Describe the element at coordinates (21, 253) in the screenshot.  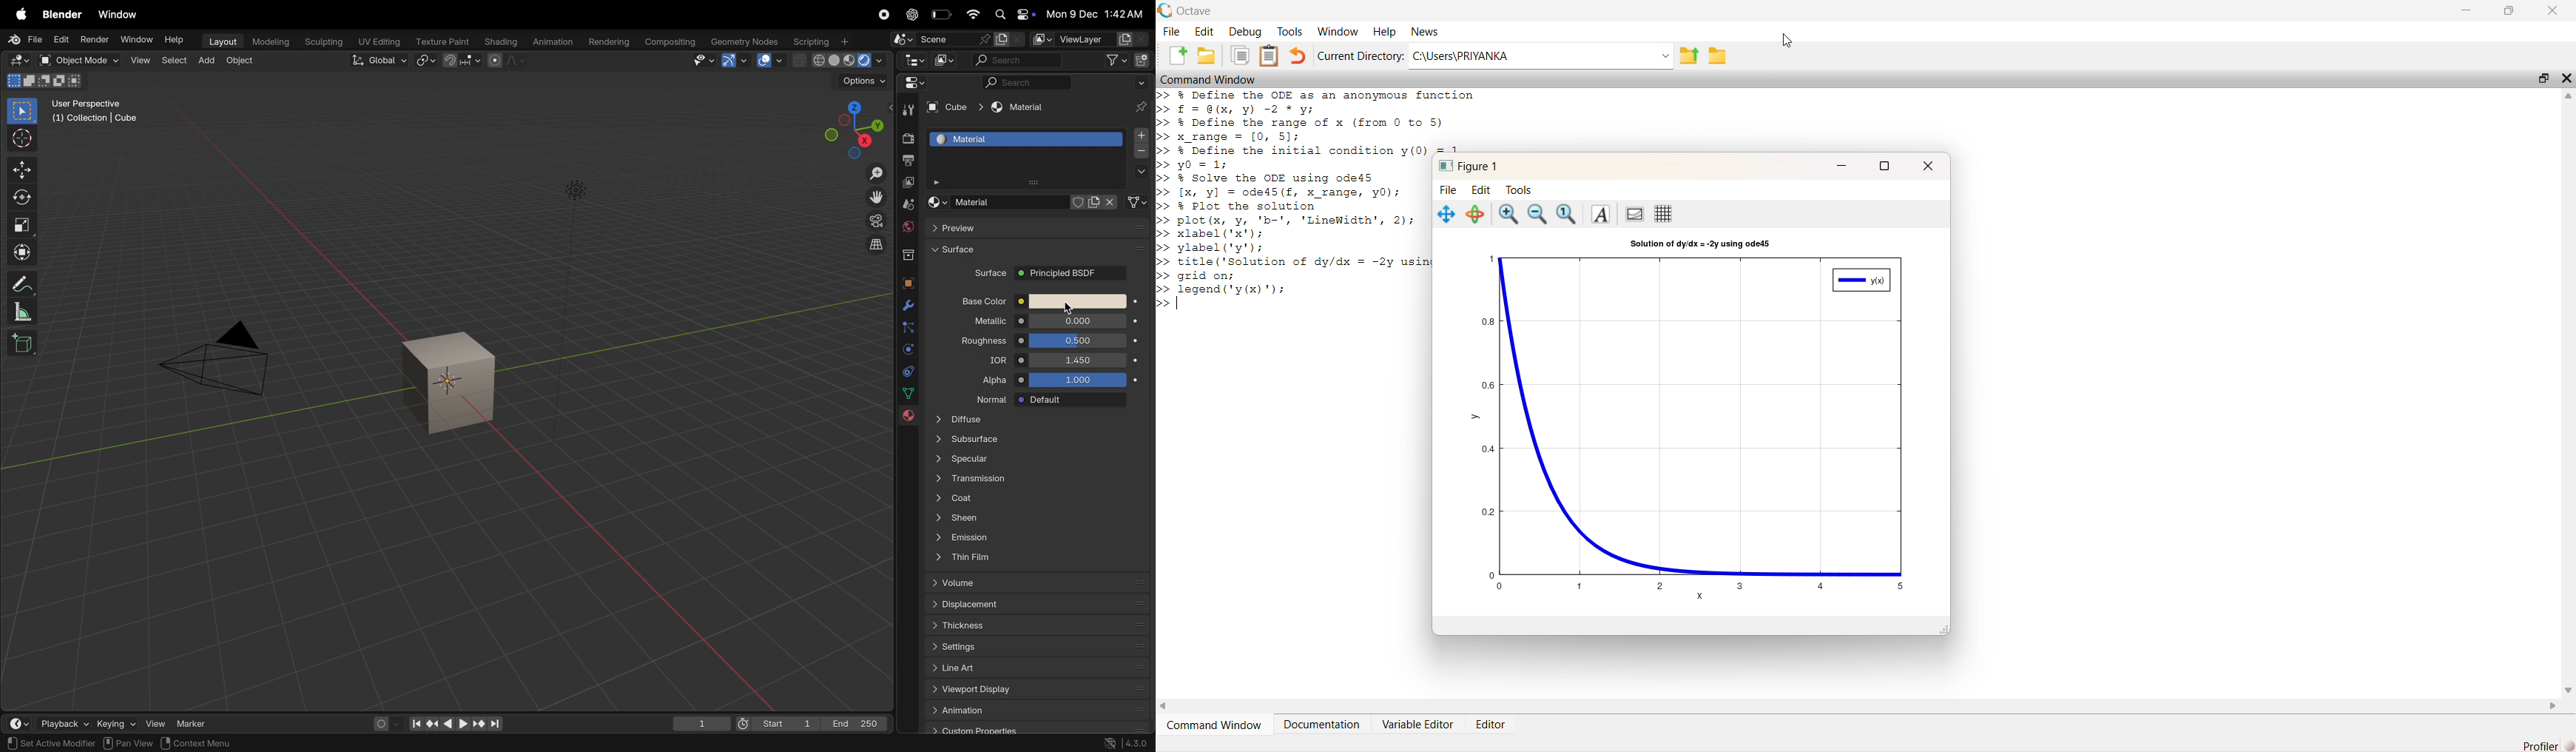
I see `transform` at that location.